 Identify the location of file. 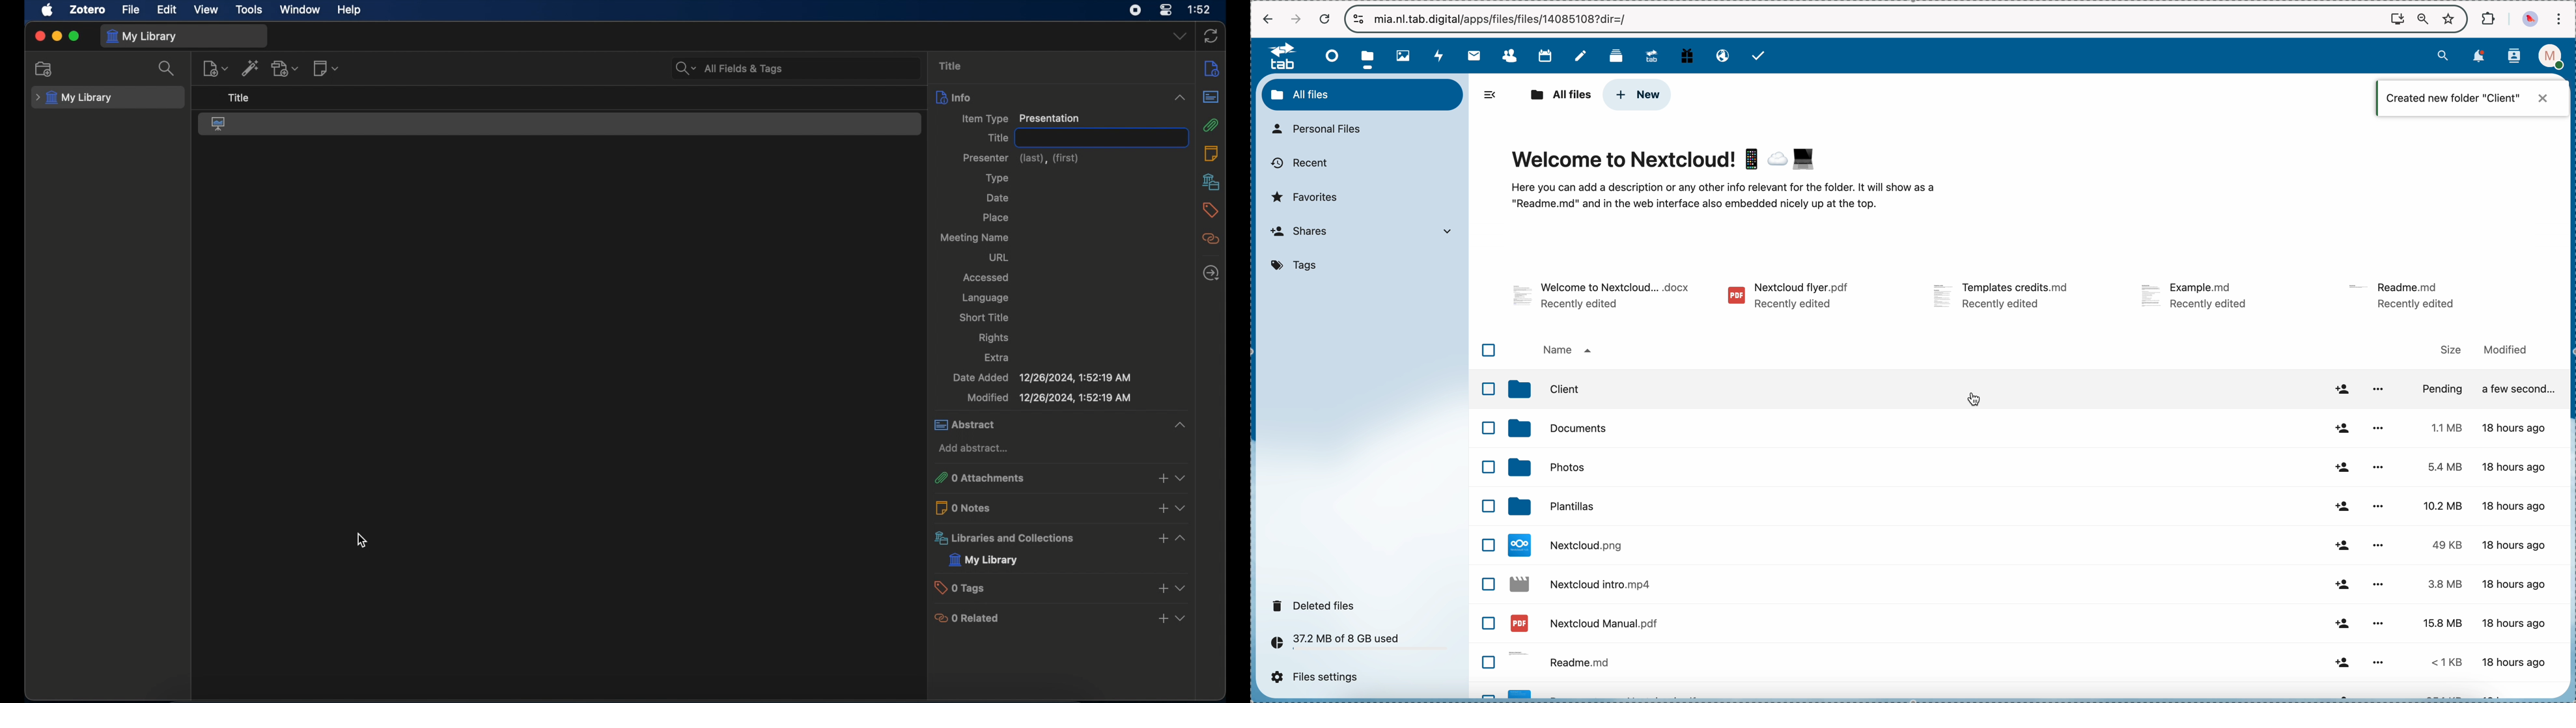
(130, 10).